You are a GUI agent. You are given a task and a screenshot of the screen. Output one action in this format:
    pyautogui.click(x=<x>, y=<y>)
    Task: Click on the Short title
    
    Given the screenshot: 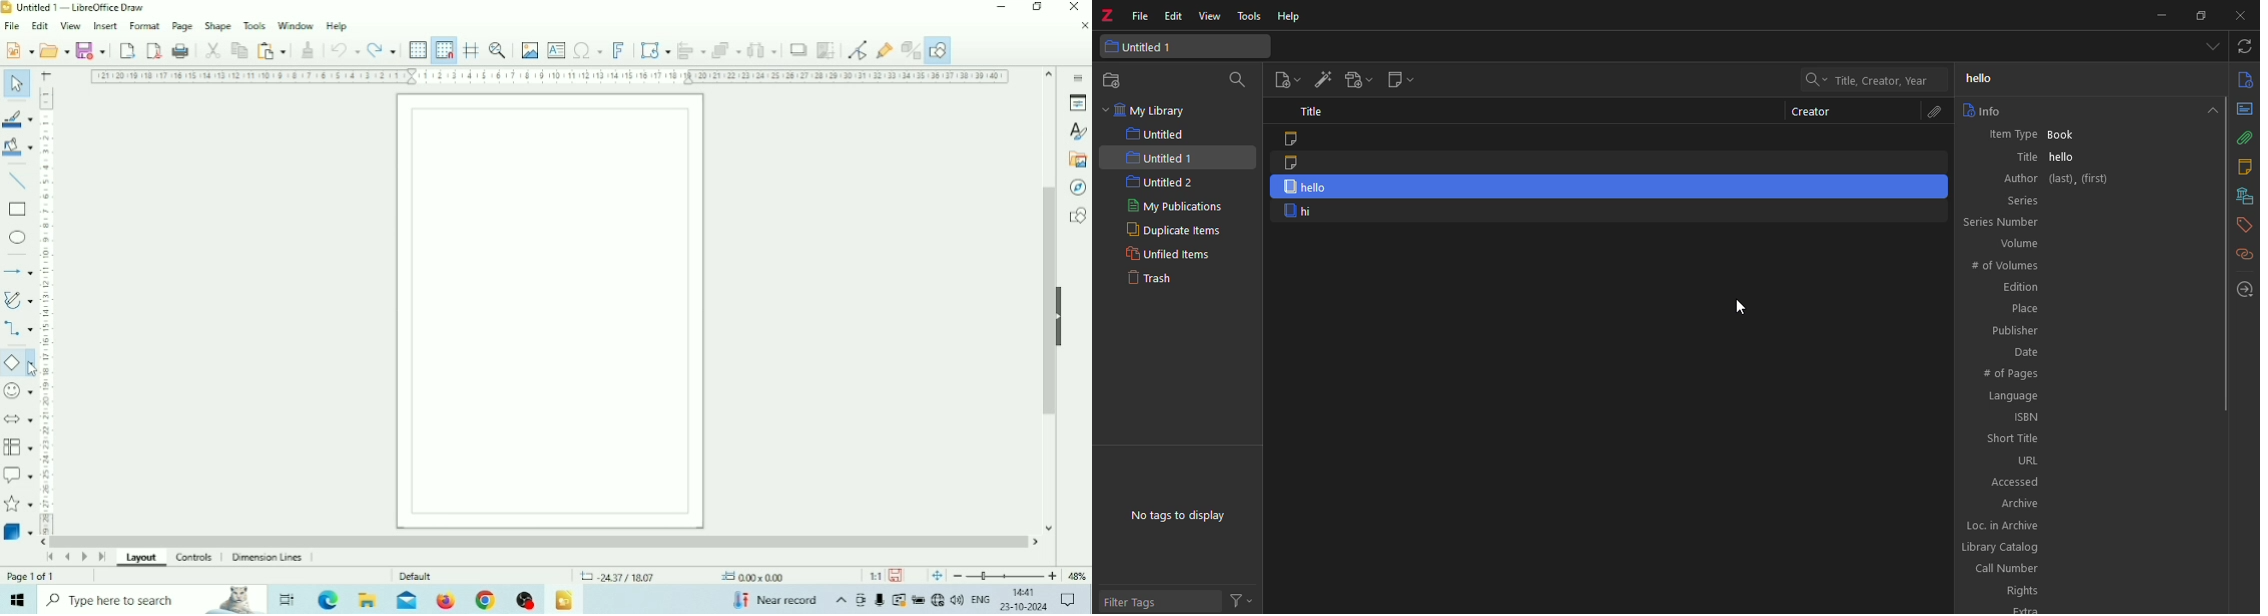 What is the action you would take?
    pyautogui.click(x=2089, y=438)
    